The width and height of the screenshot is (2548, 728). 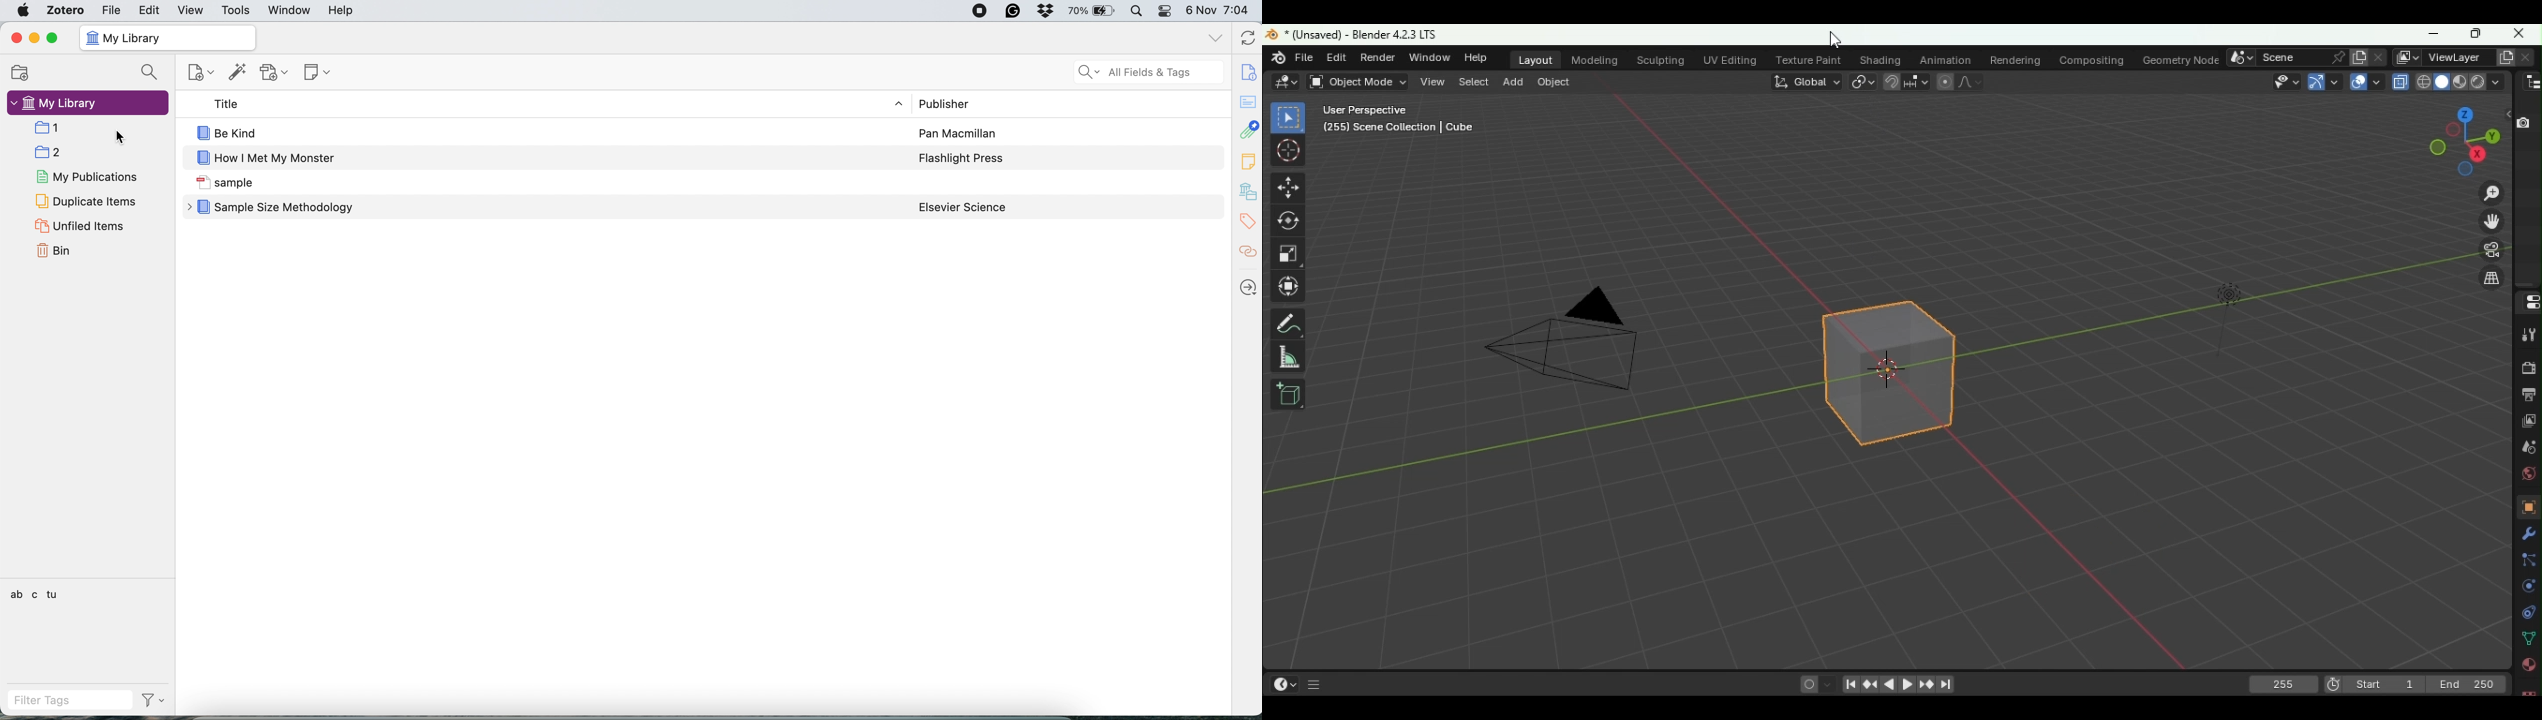 I want to click on 6 Nov 7:04, so click(x=1220, y=10).